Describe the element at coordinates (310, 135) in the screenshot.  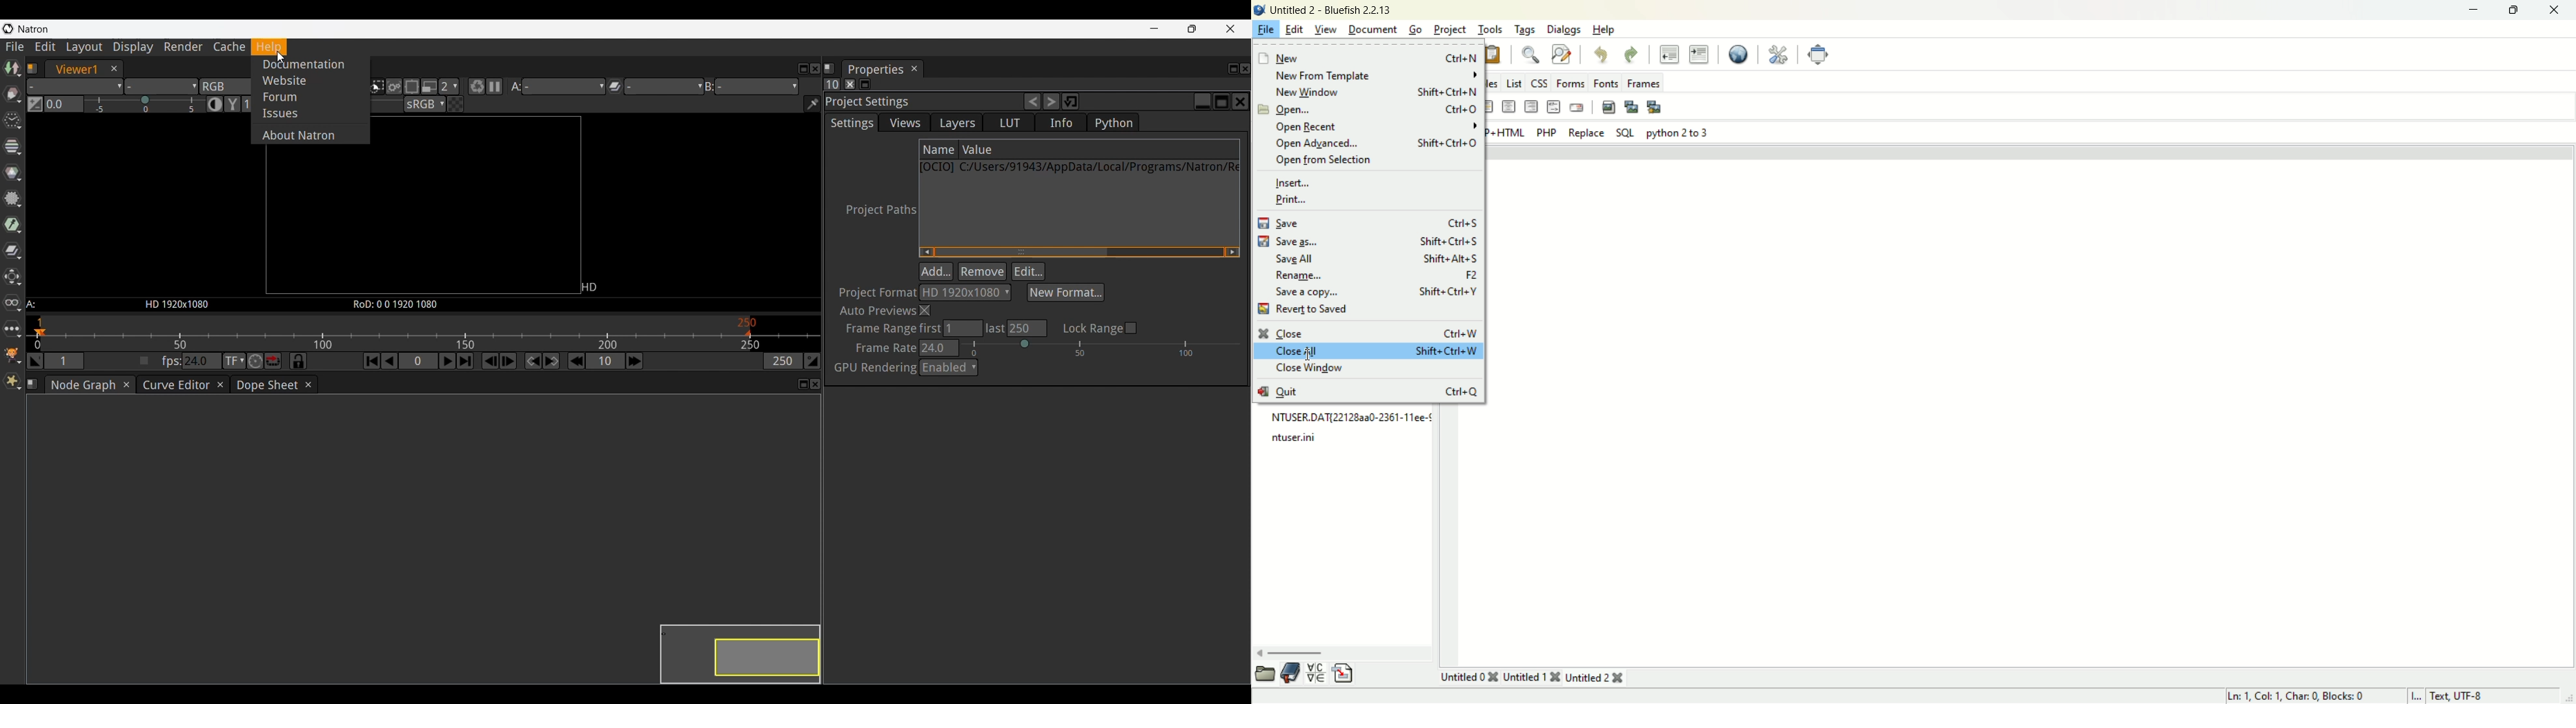
I see `About Natron` at that location.